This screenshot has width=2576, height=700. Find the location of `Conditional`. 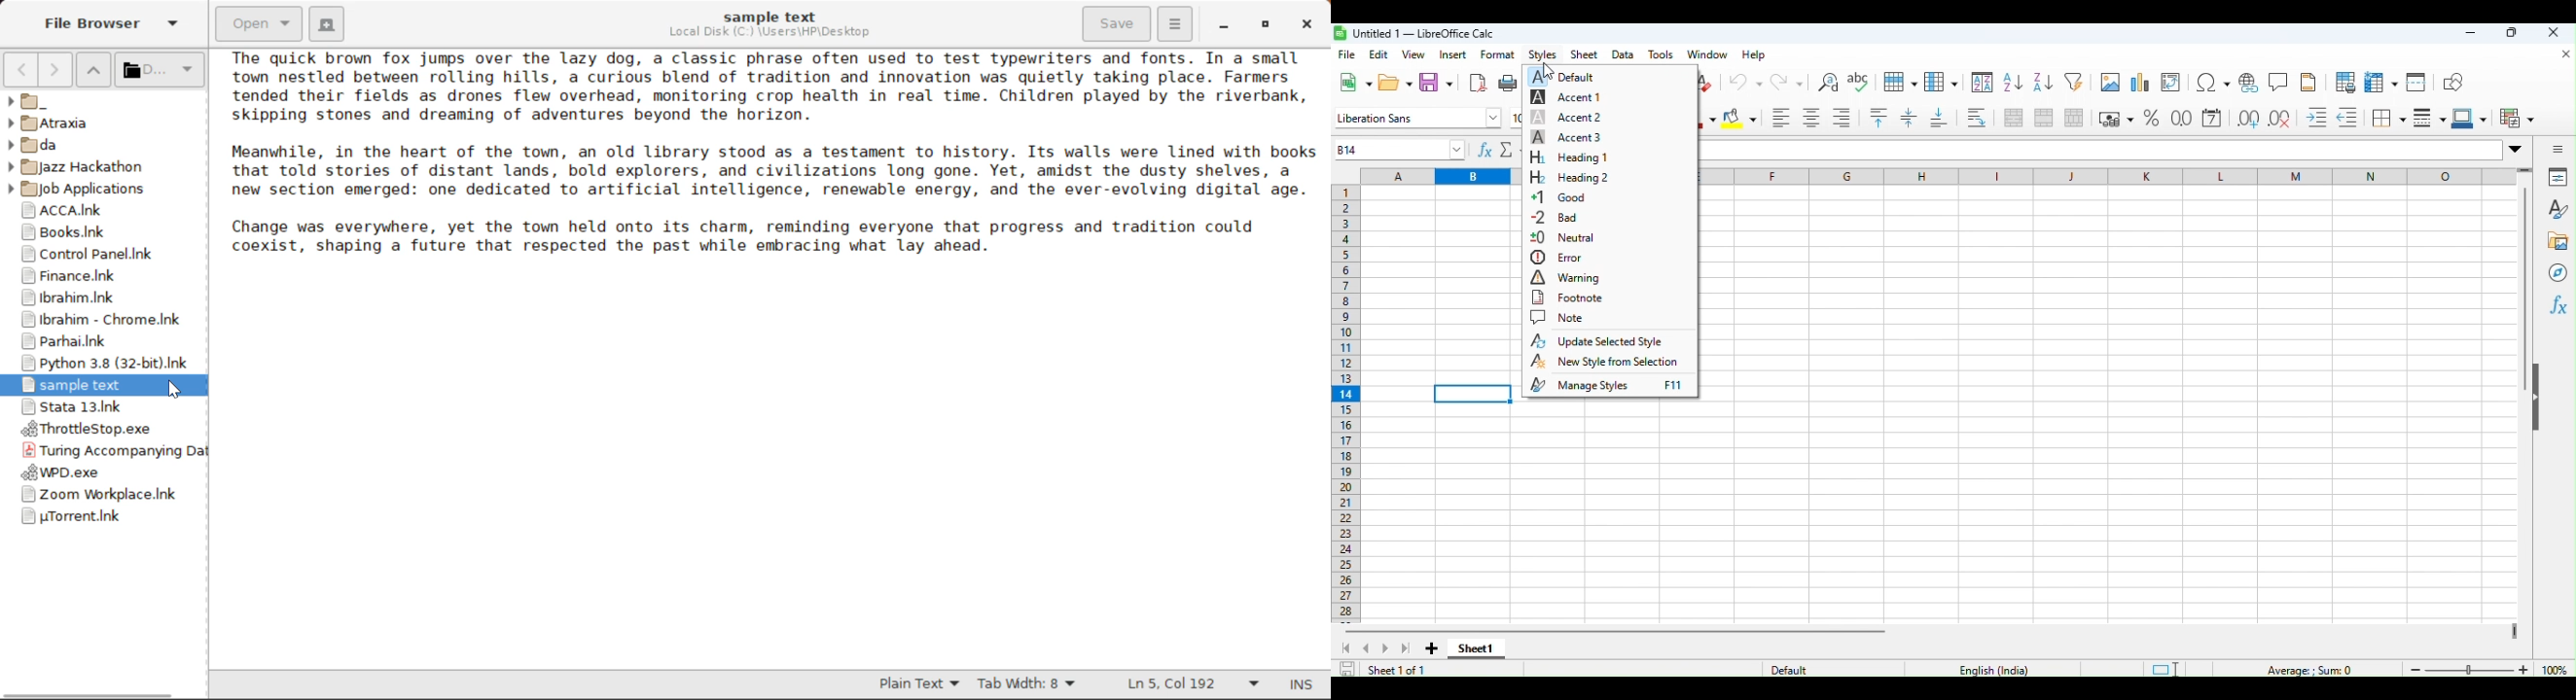

Conditional is located at coordinates (2517, 119).